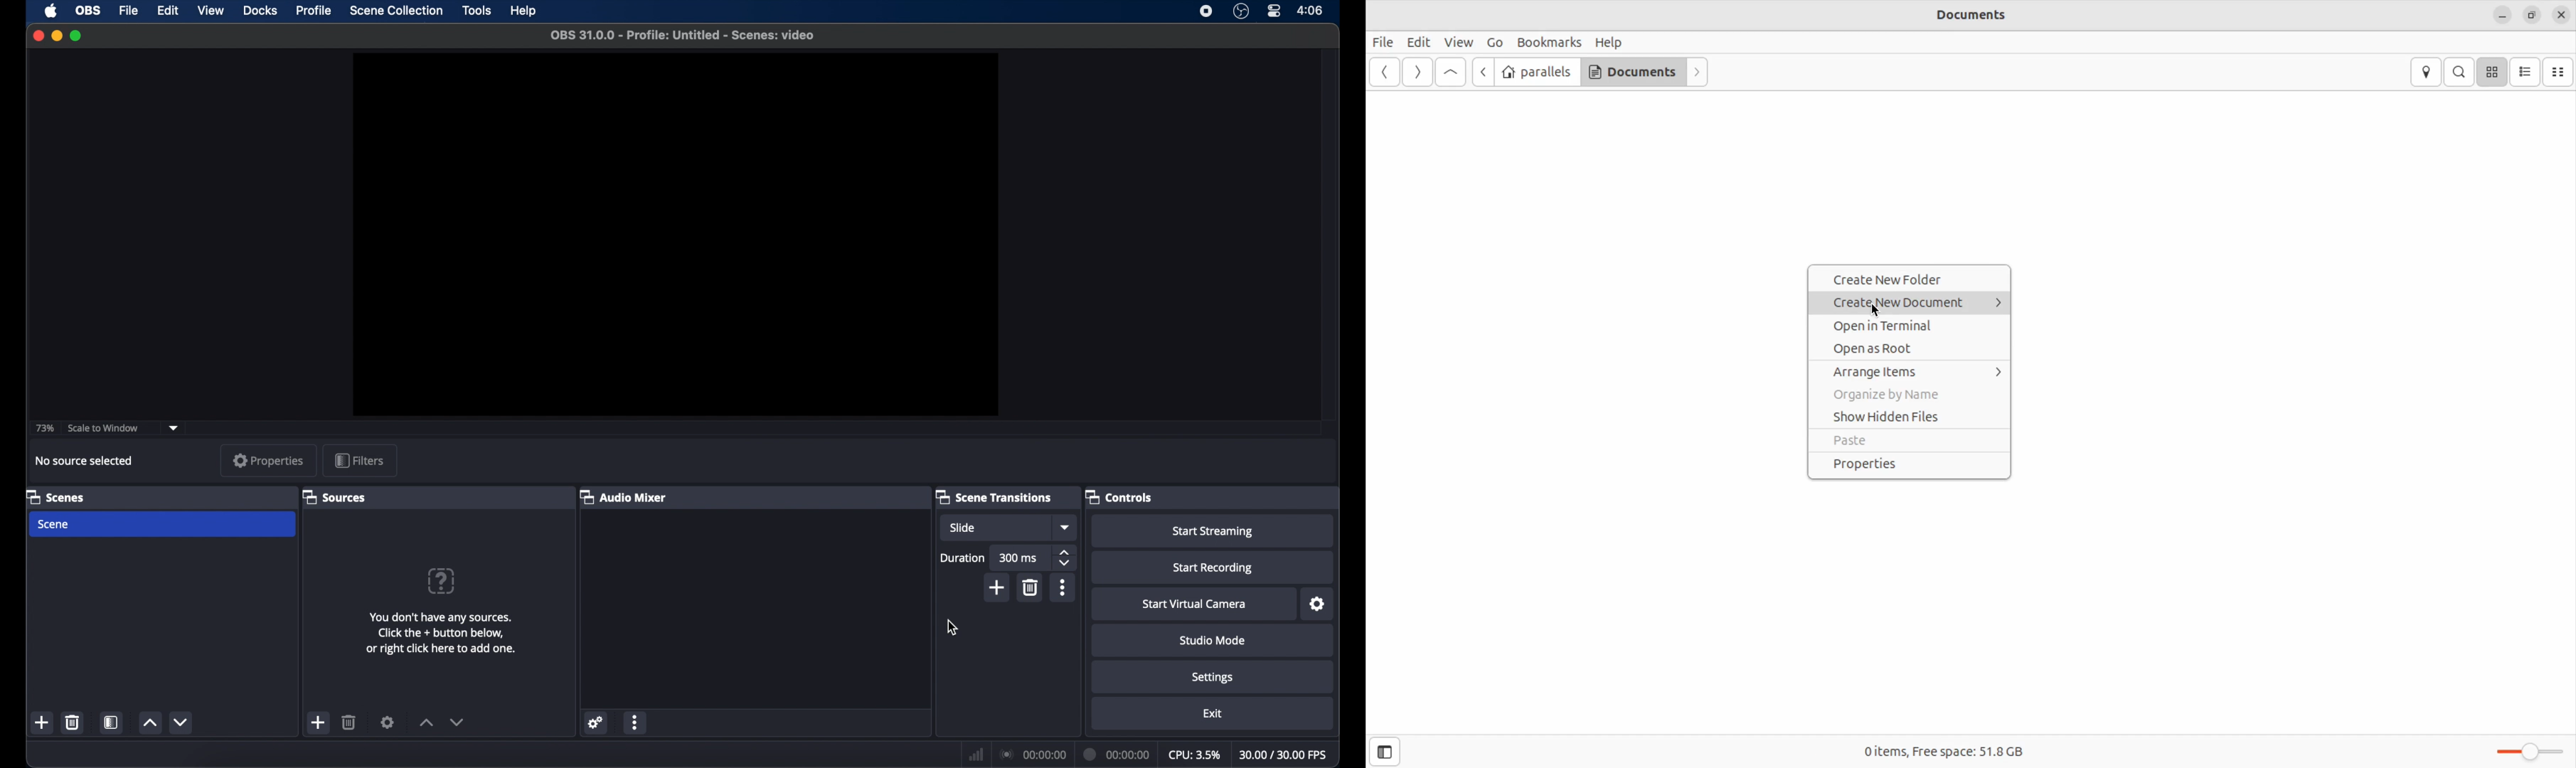 The height and width of the screenshot is (784, 2576). I want to click on controls, so click(1119, 498).